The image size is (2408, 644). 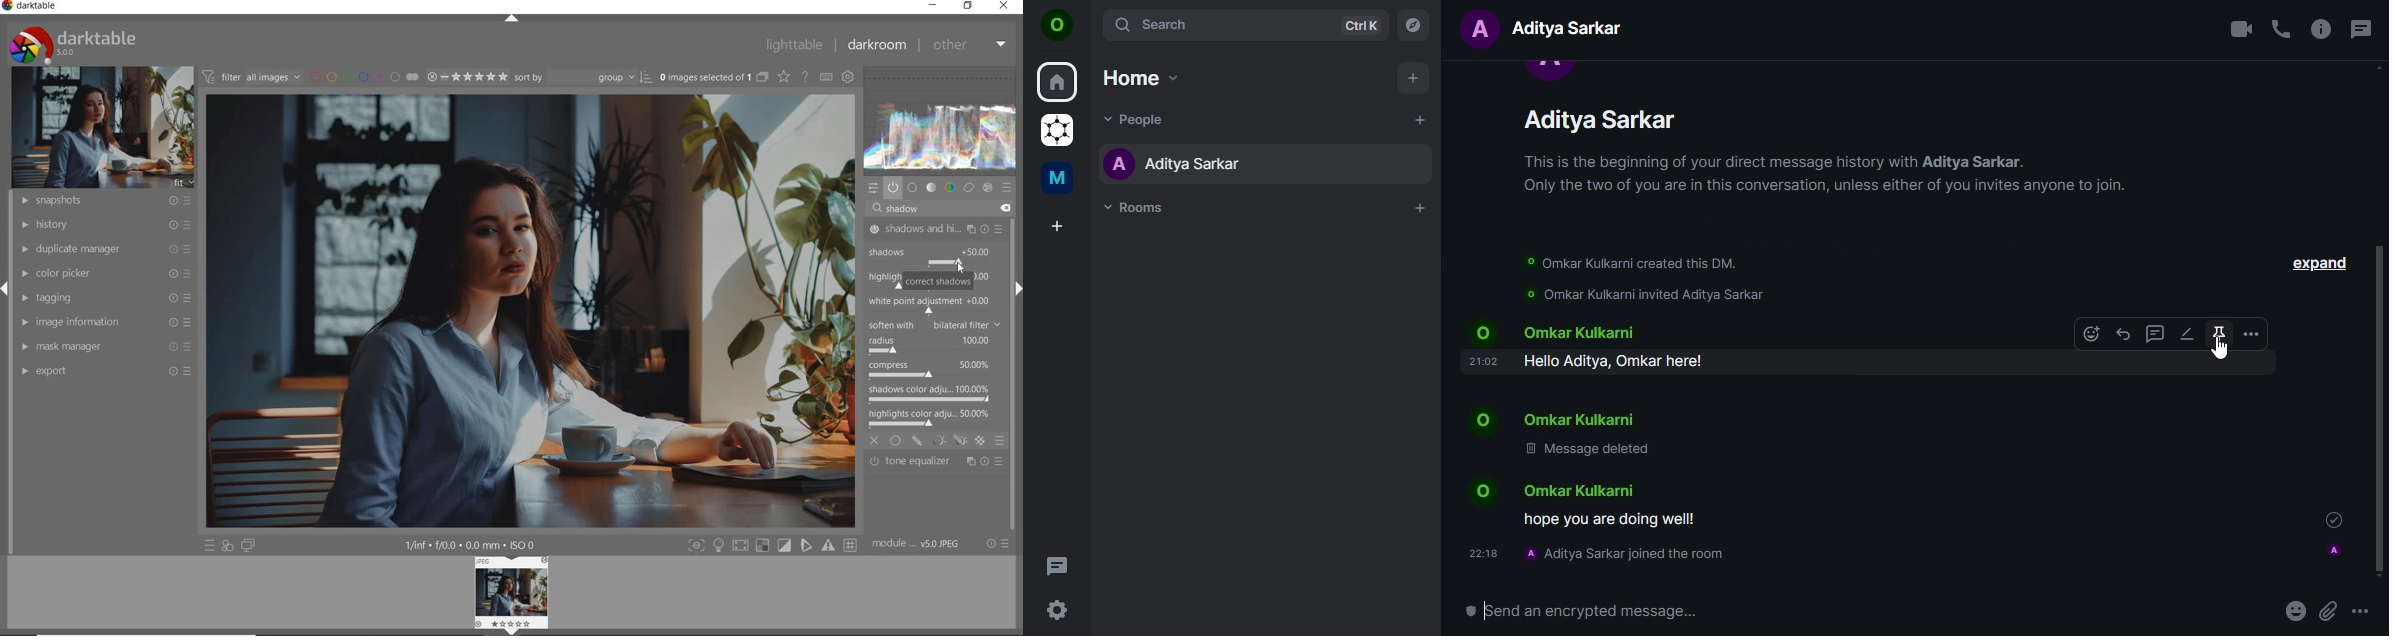 I want to click on other, so click(x=969, y=44).